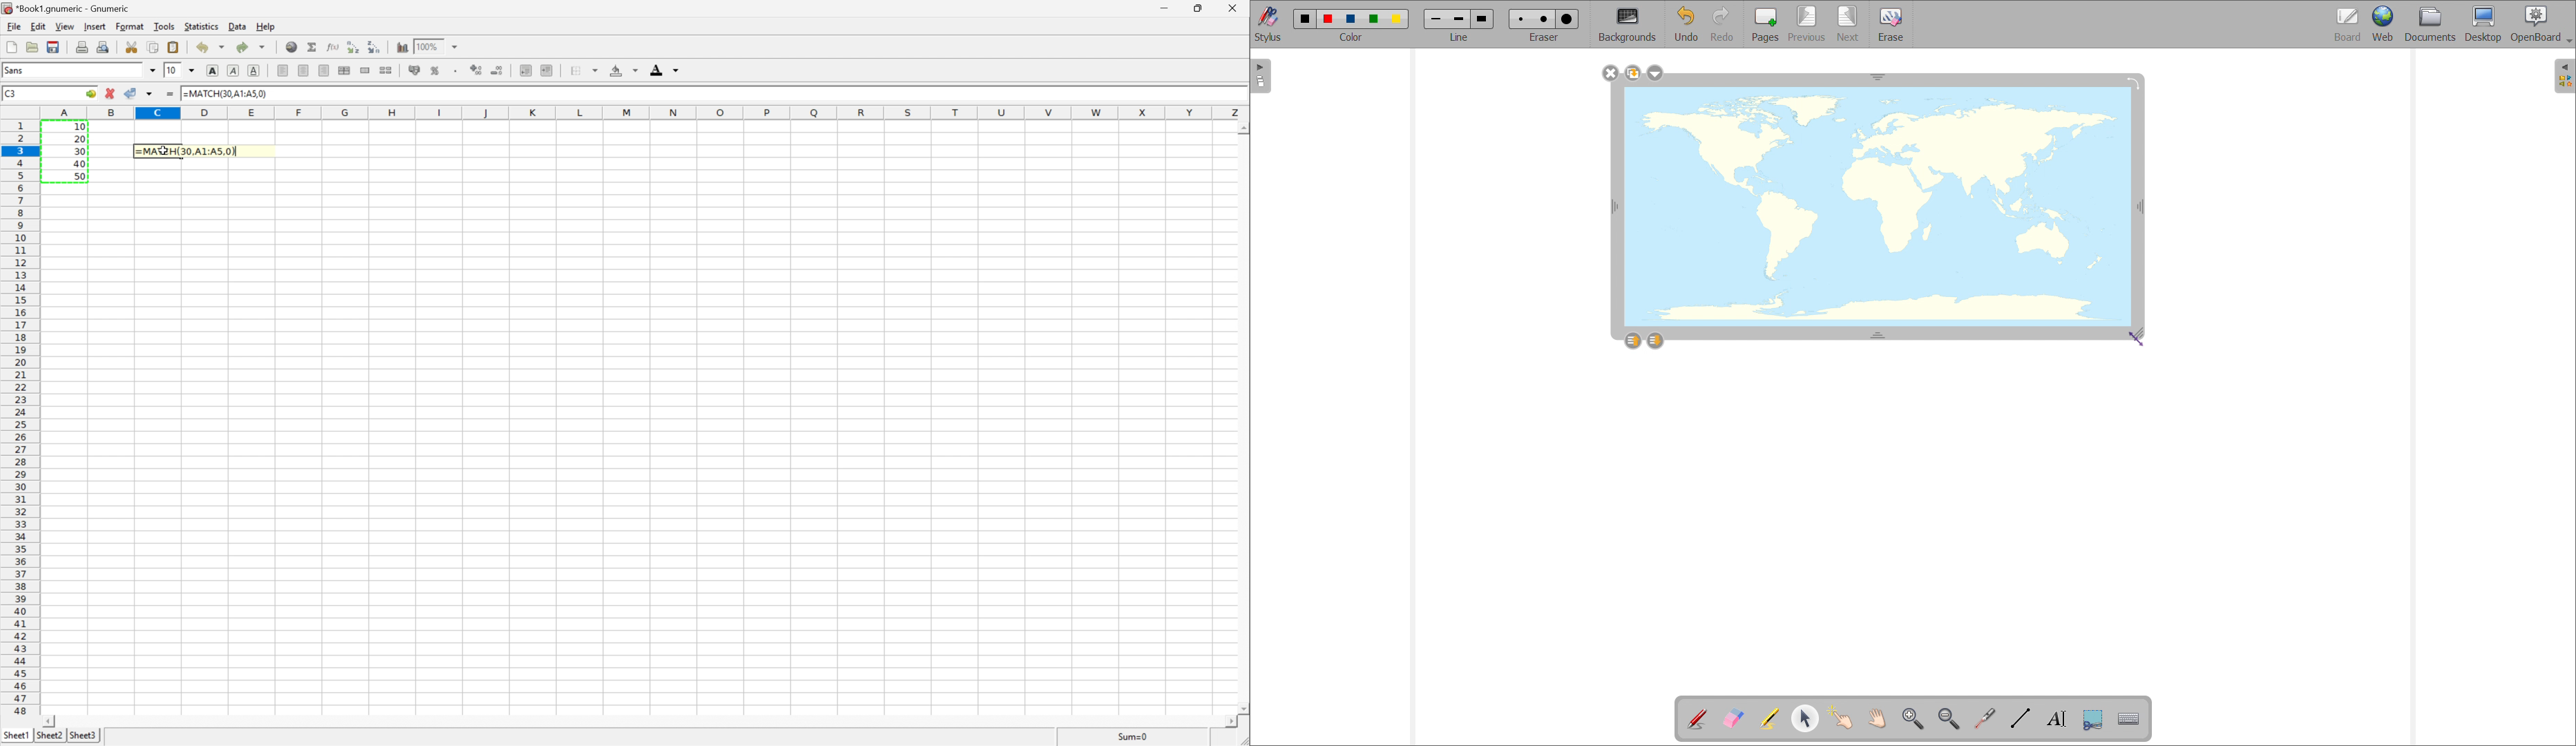 The height and width of the screenshot is (756, 2576). What do you see at coordinates (2137, 340) in the screenshot?
I see `cursor` at bounding box center [2137, 340].